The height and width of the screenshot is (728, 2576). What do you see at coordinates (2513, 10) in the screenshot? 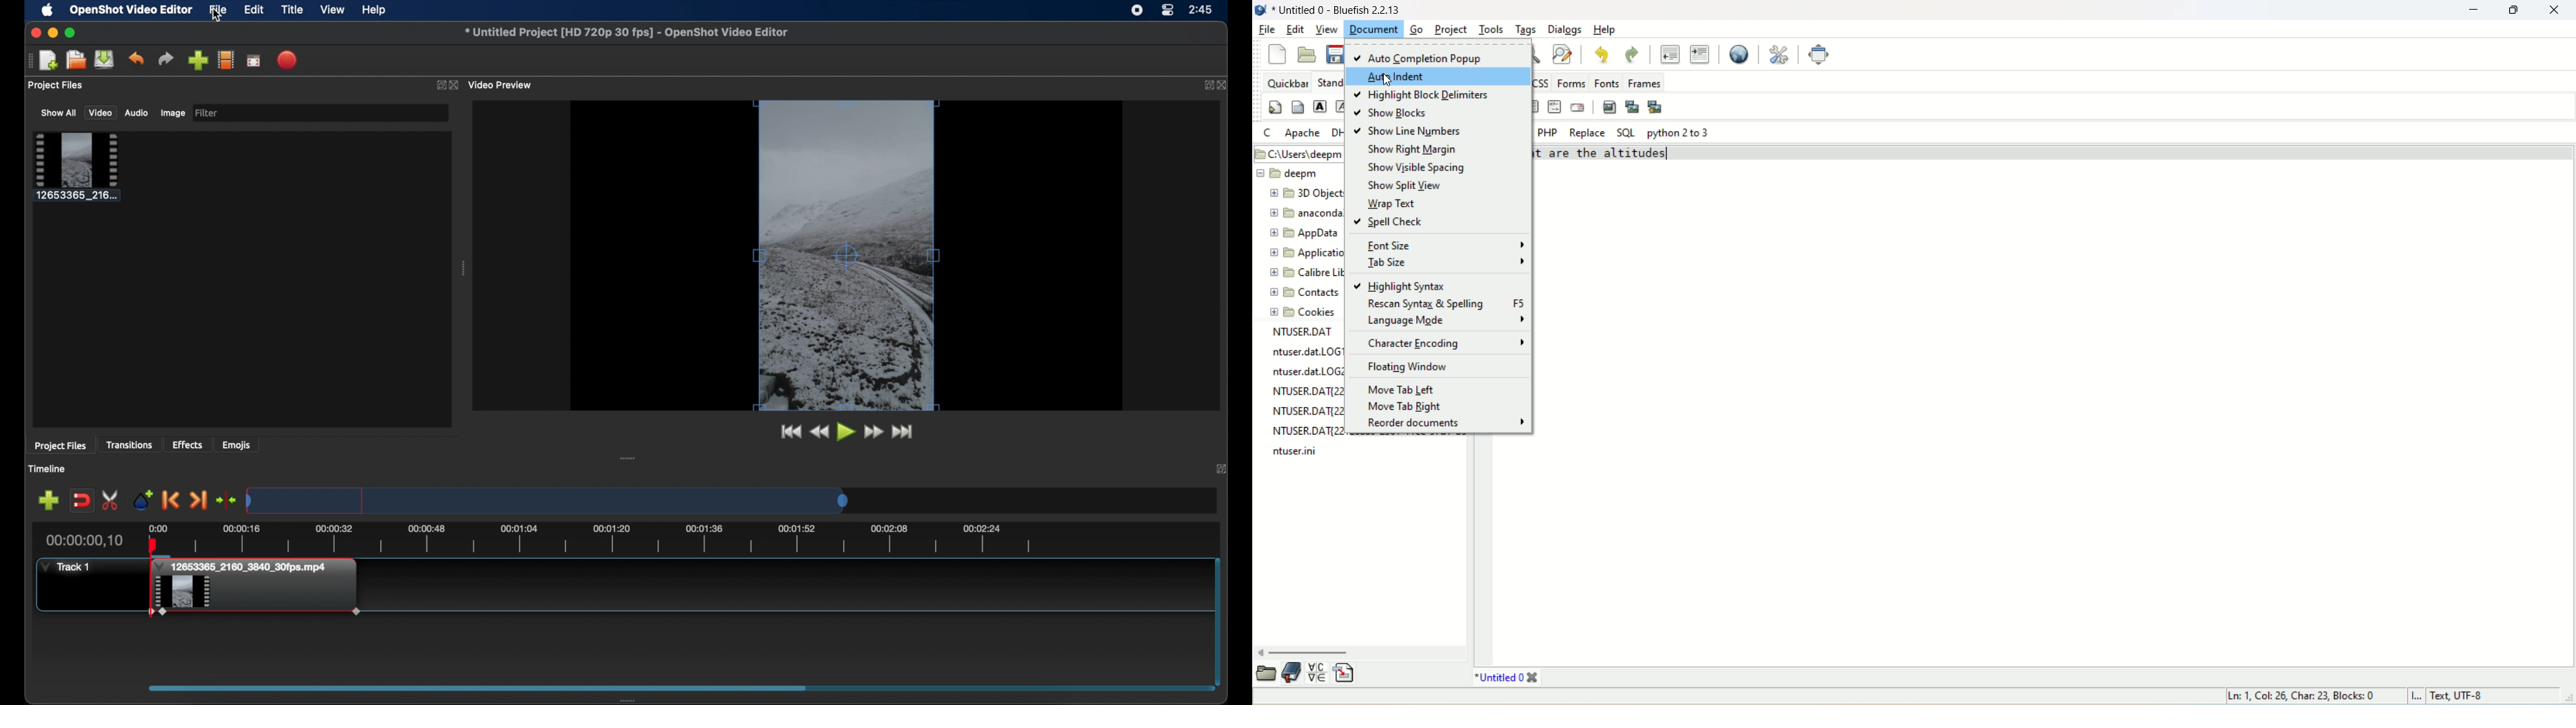
I see `restore down` at bounding box center [2513, 10].